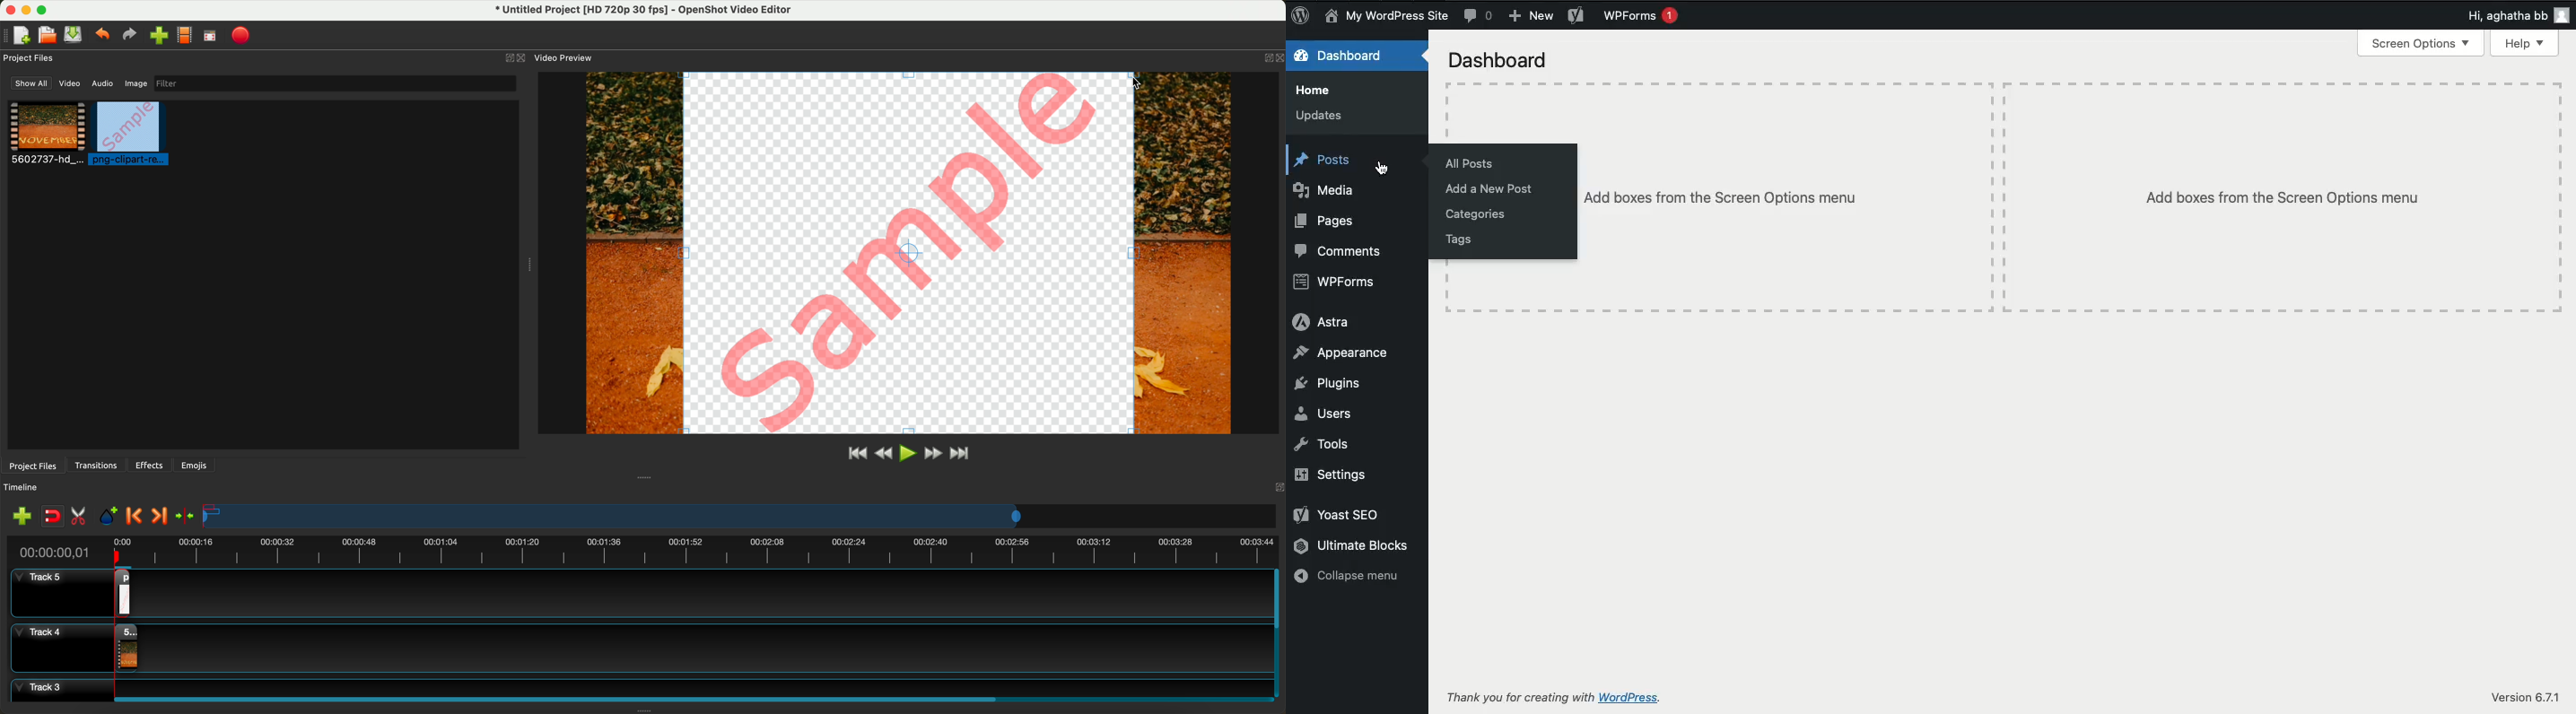 The width and height of the screenshot is (2576, 728). I want to click on Dashboard, so click(1498, 61).